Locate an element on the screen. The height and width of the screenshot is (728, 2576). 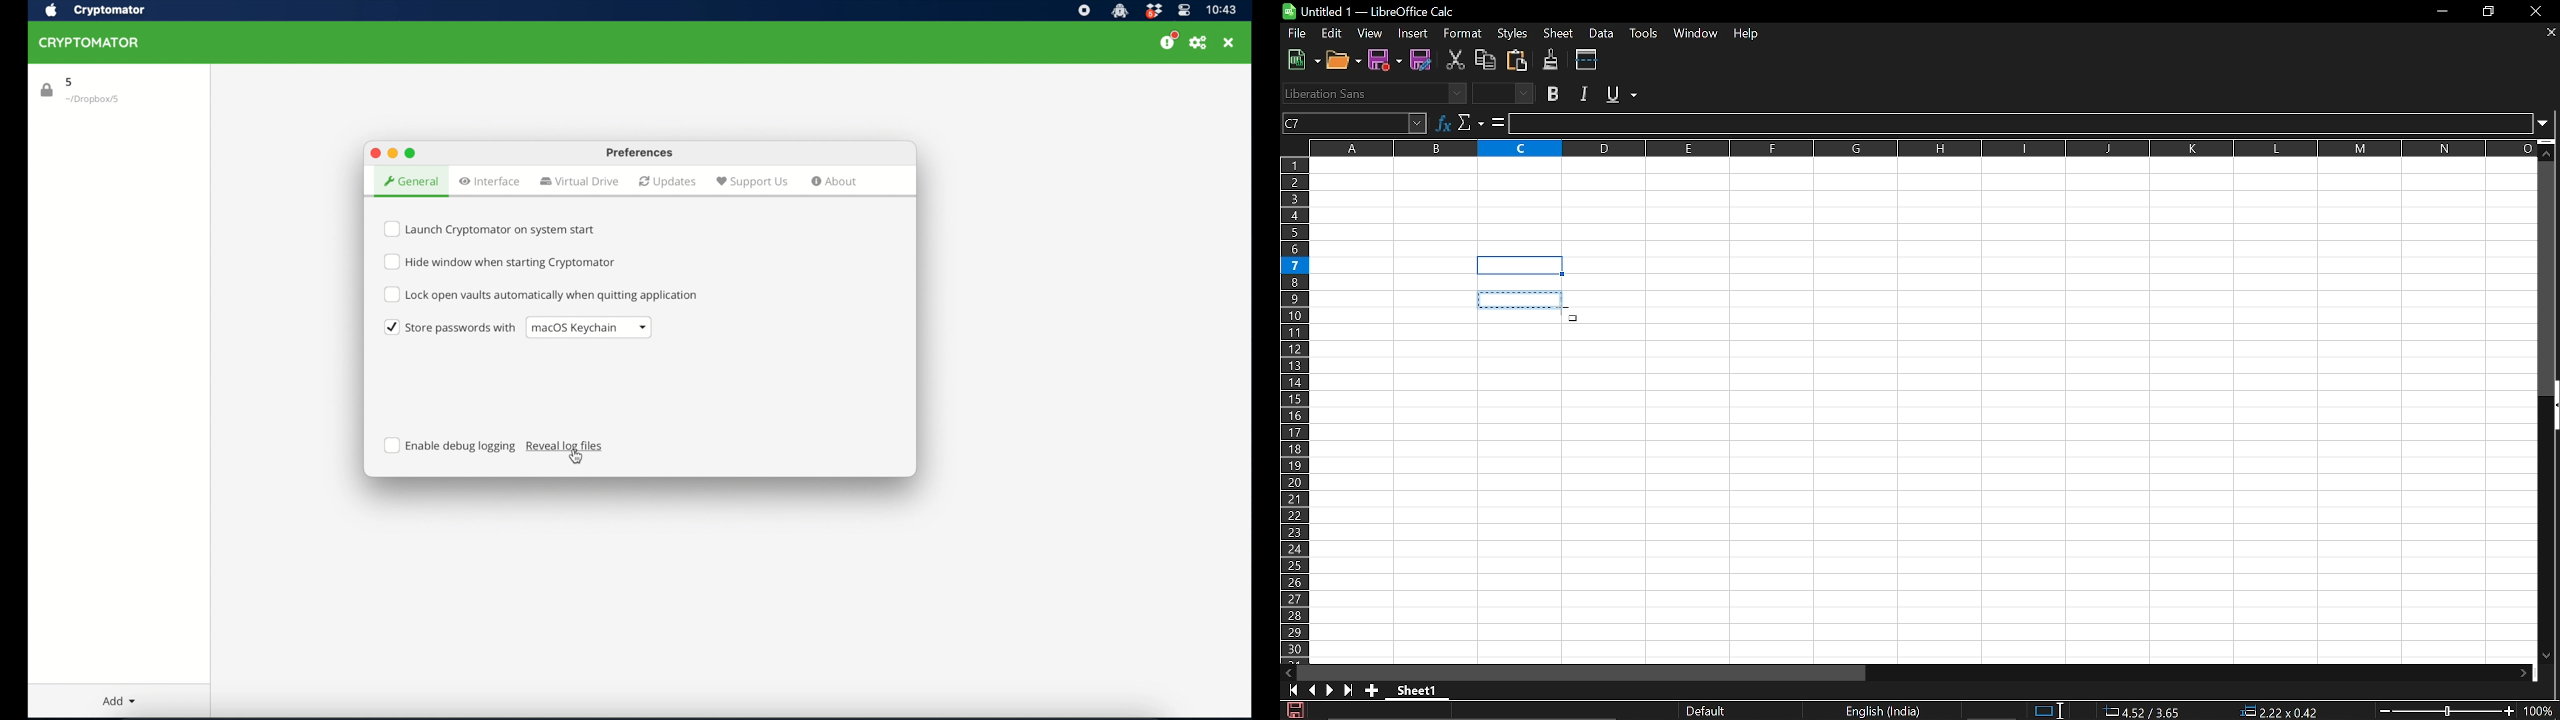
hide window when starting cryptomator is located at coordinates (501, 261).